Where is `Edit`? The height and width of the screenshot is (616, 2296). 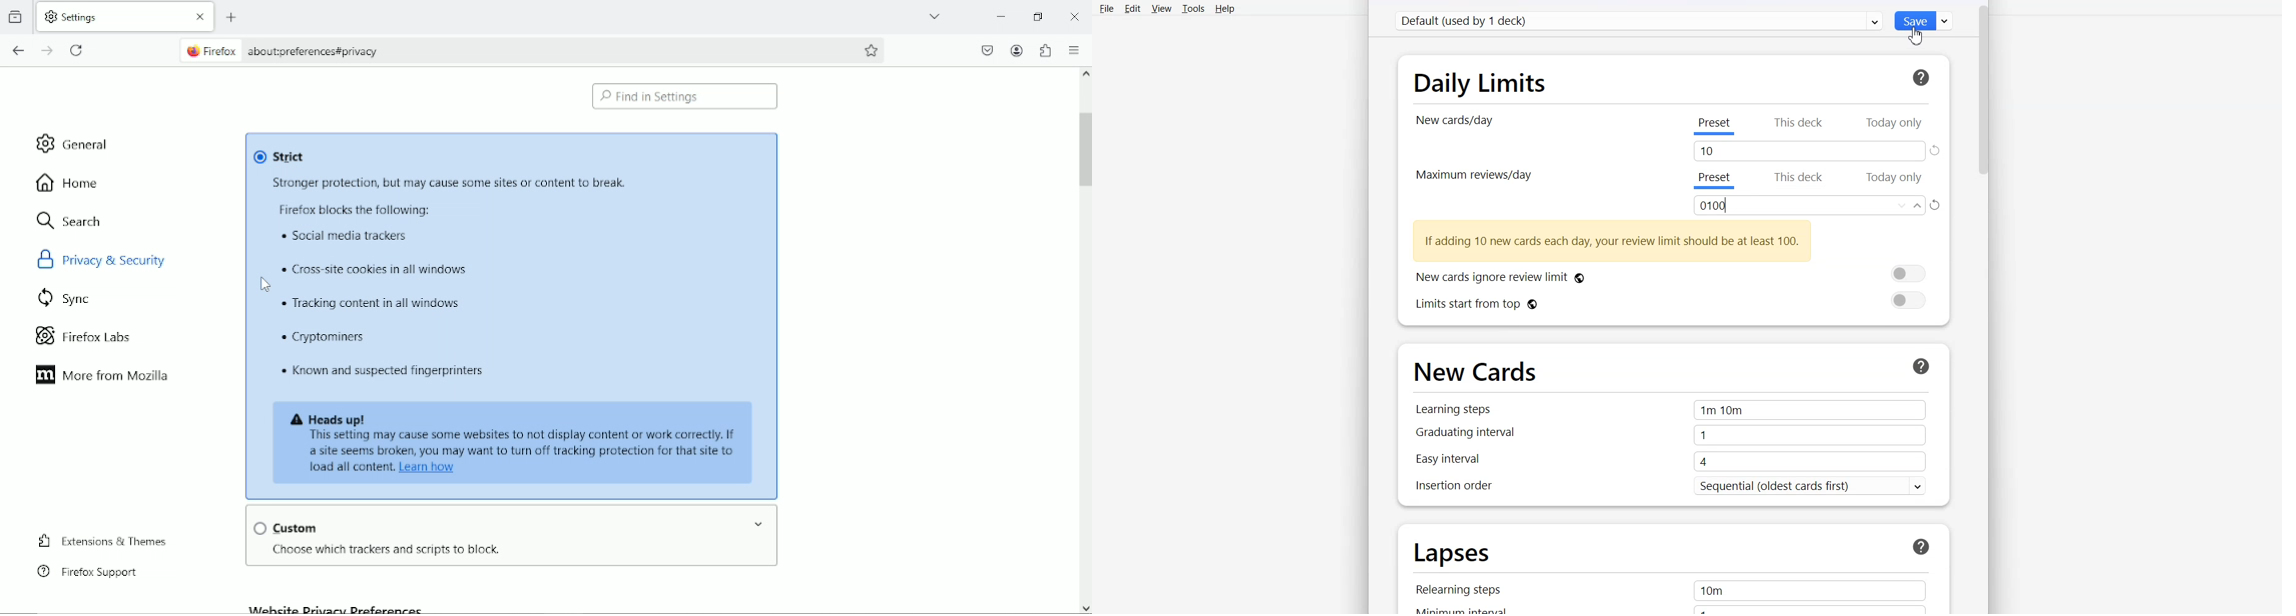
Edit is located at coordinates (1131, 9).